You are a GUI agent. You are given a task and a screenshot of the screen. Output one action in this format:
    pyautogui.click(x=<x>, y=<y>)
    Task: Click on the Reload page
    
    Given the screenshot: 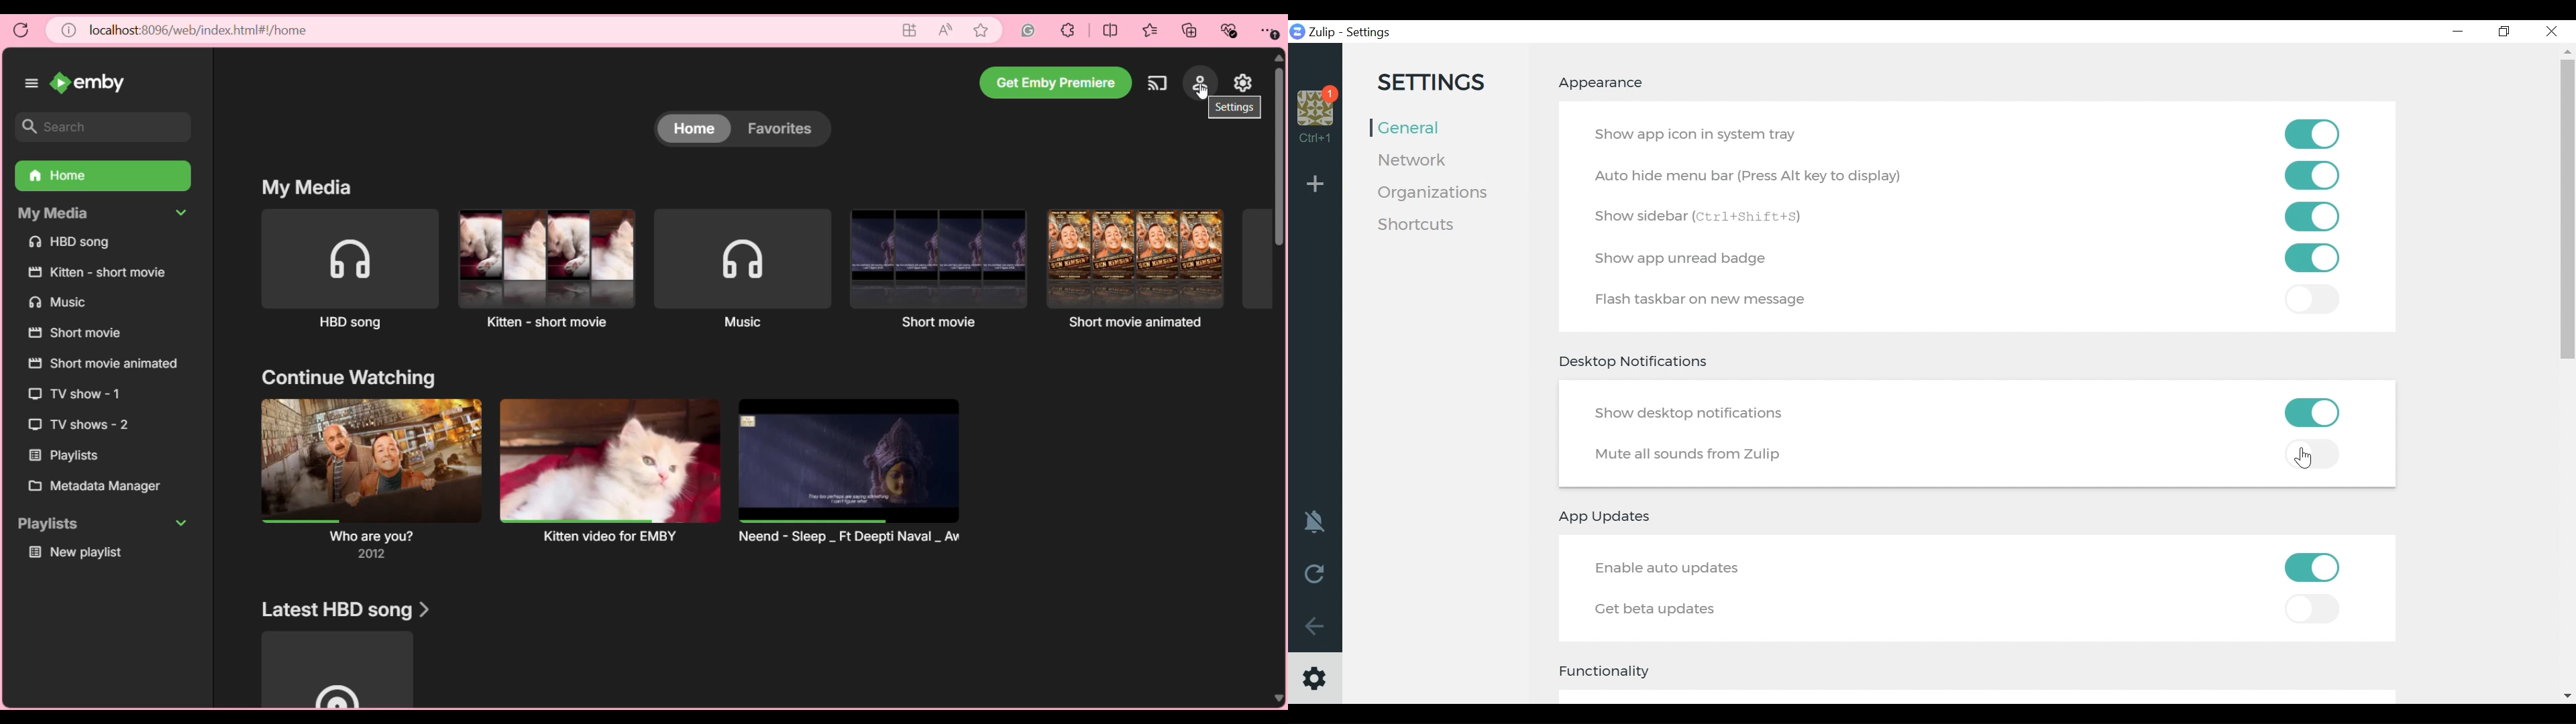 What is the action you would take?
    pyautogui.click(x=21, y=30)
    